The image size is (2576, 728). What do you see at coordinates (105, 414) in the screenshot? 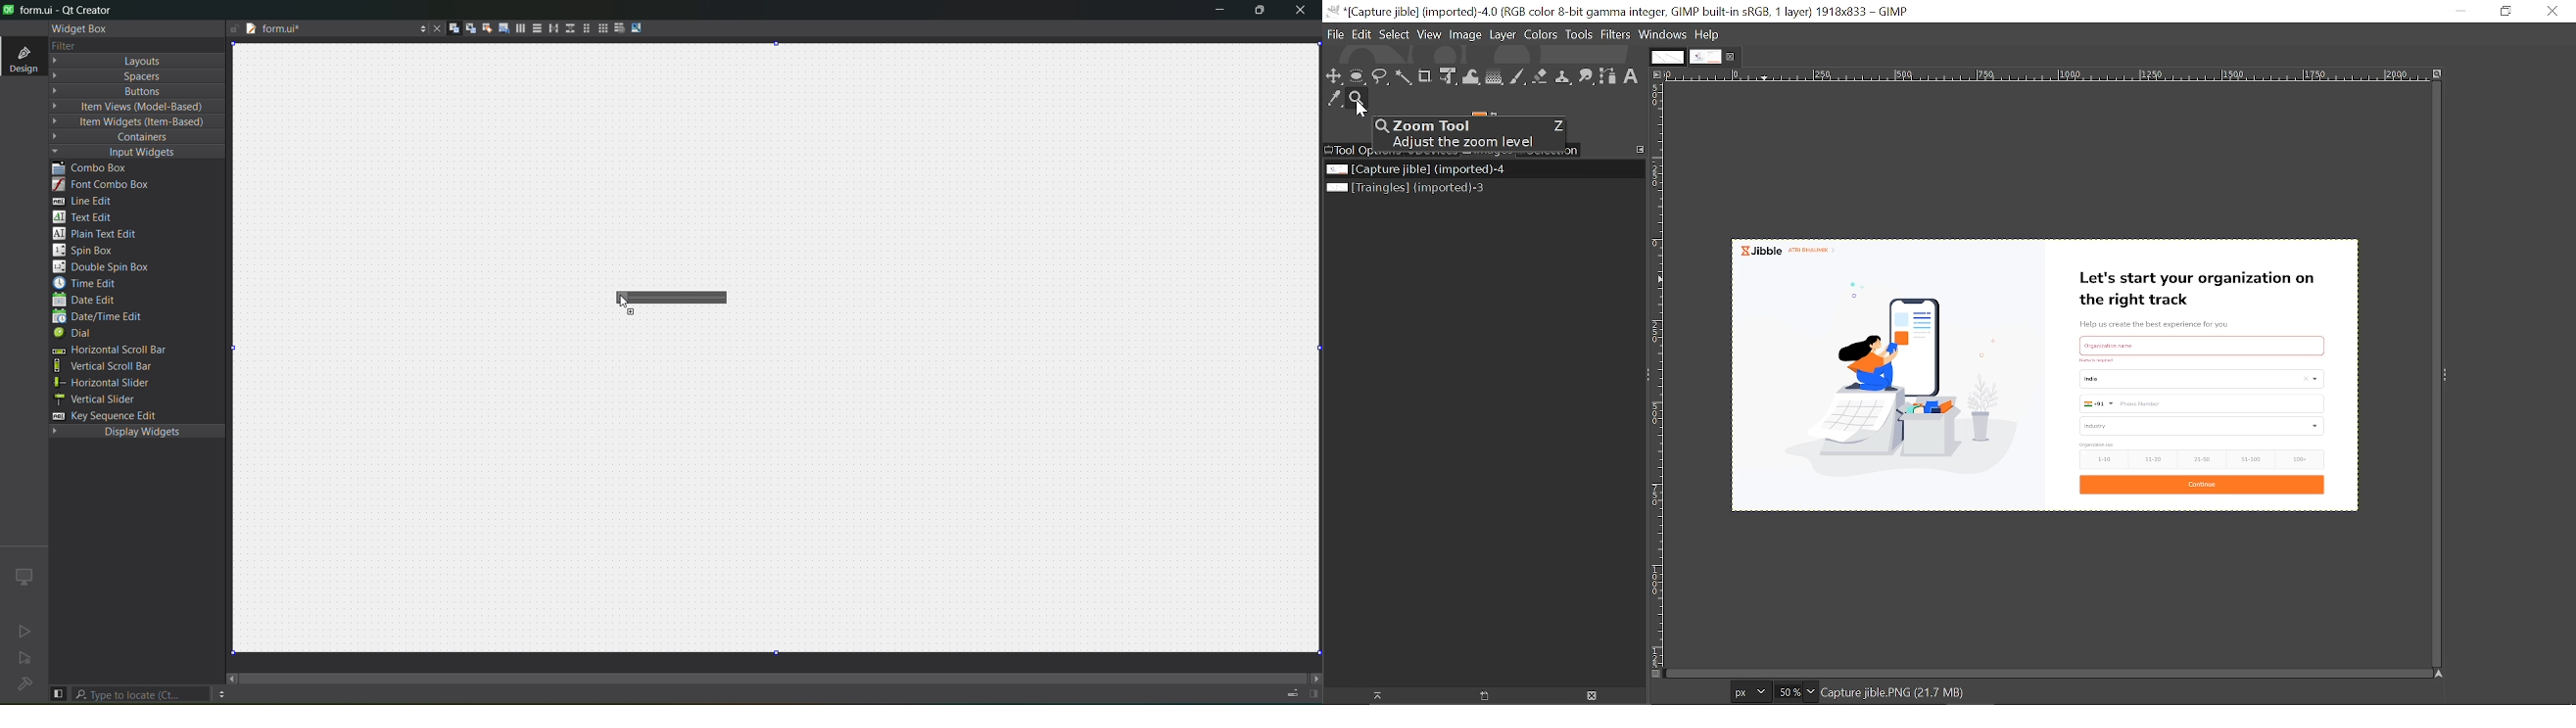
I see `key sequence edit` at bounding box center [105, 414].